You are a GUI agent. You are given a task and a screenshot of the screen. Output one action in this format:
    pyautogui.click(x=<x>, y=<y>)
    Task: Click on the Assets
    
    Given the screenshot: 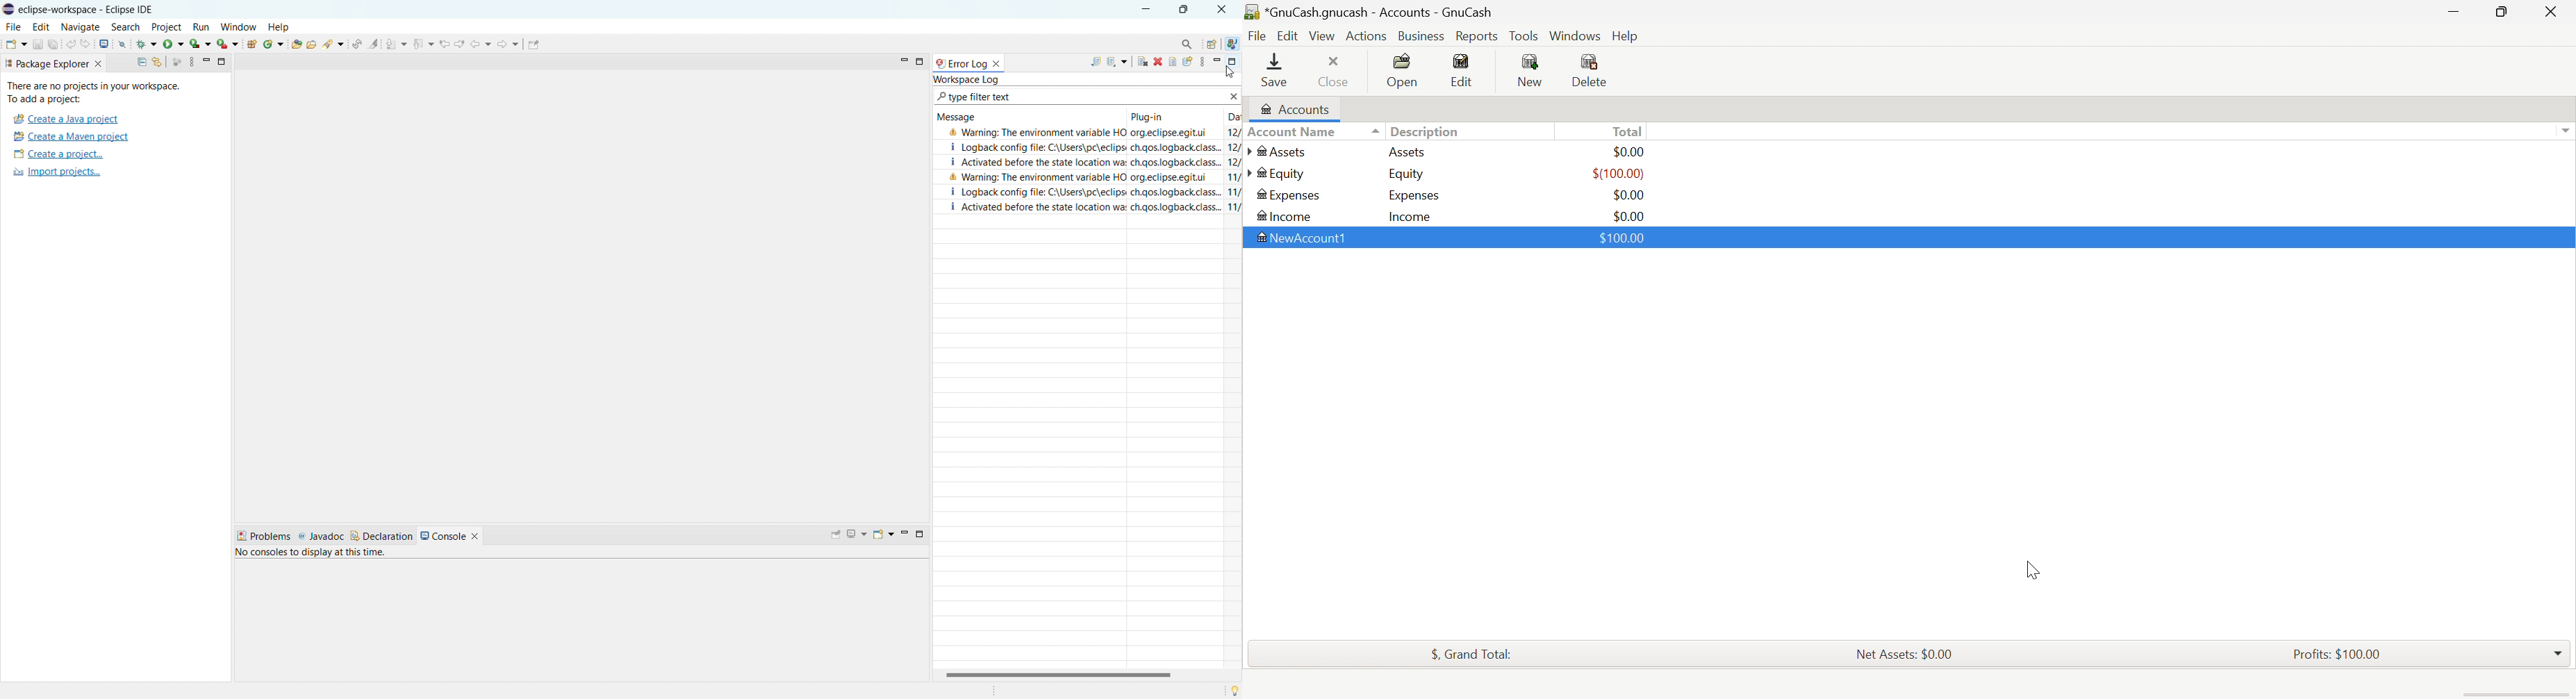 What is the action you would take?
    pyautogui.click(x=1280, y=151)
    